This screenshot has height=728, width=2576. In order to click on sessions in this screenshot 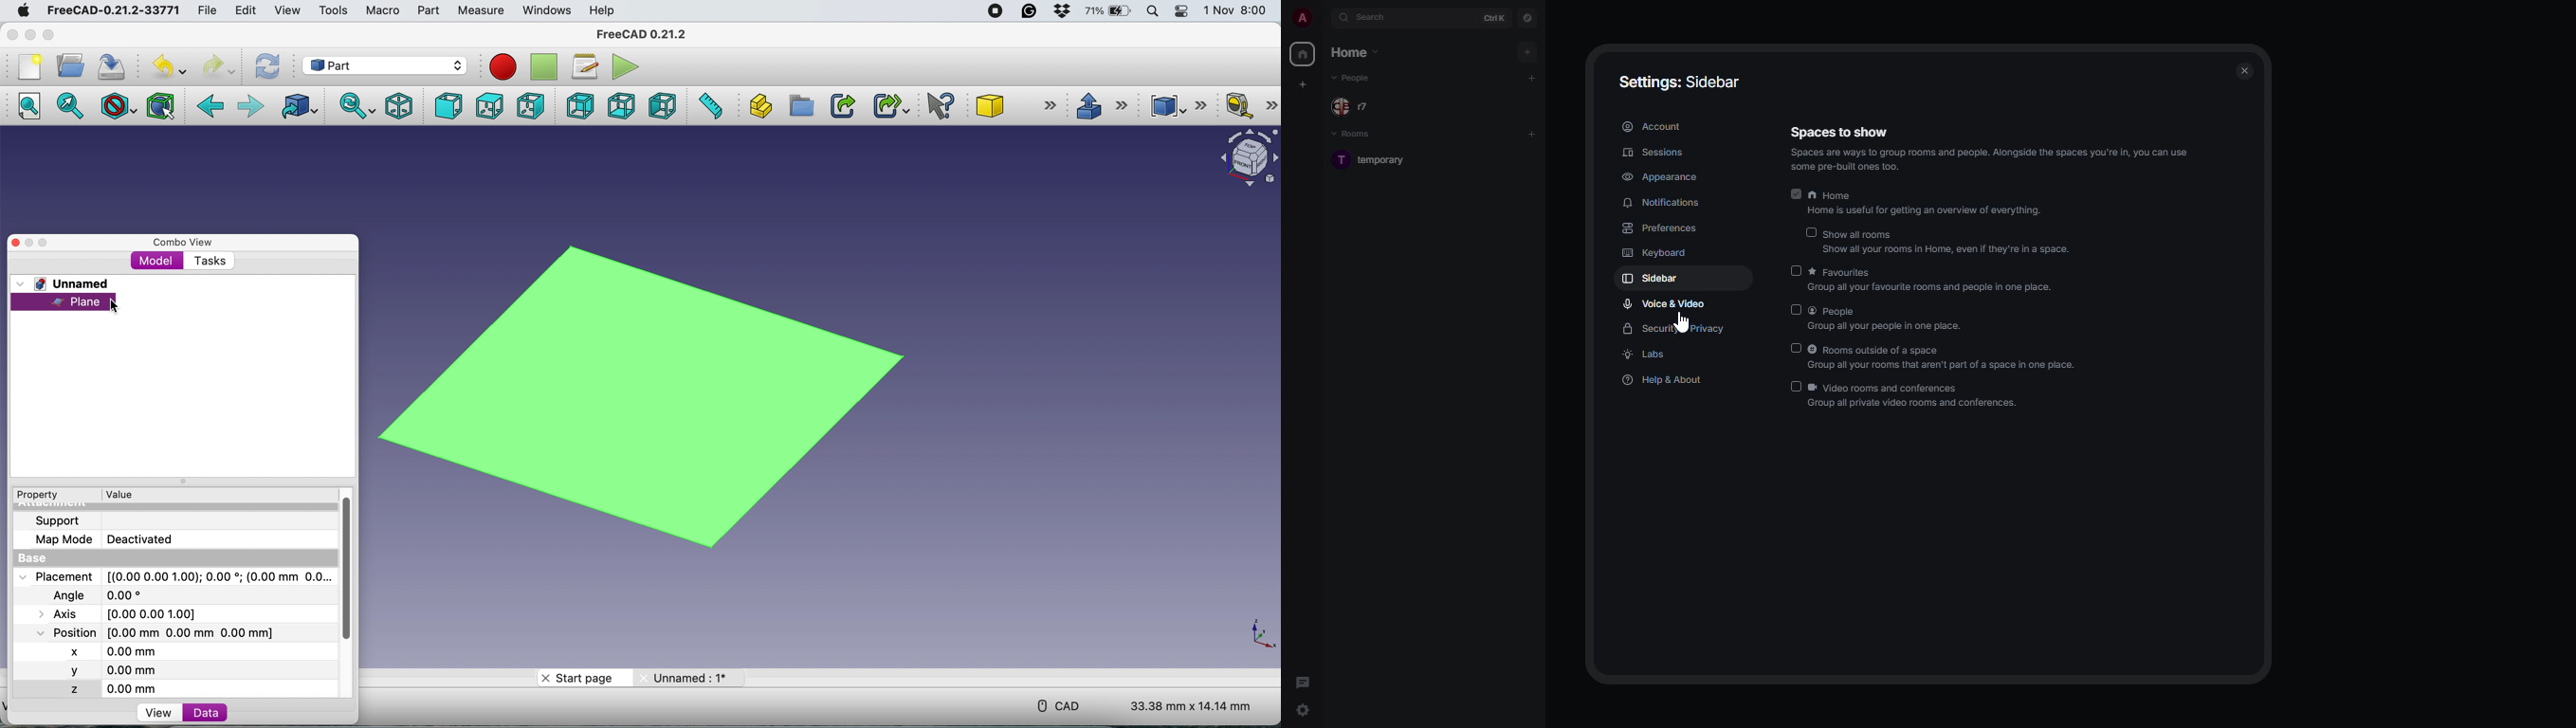, I will do `click(1655, 153)`.